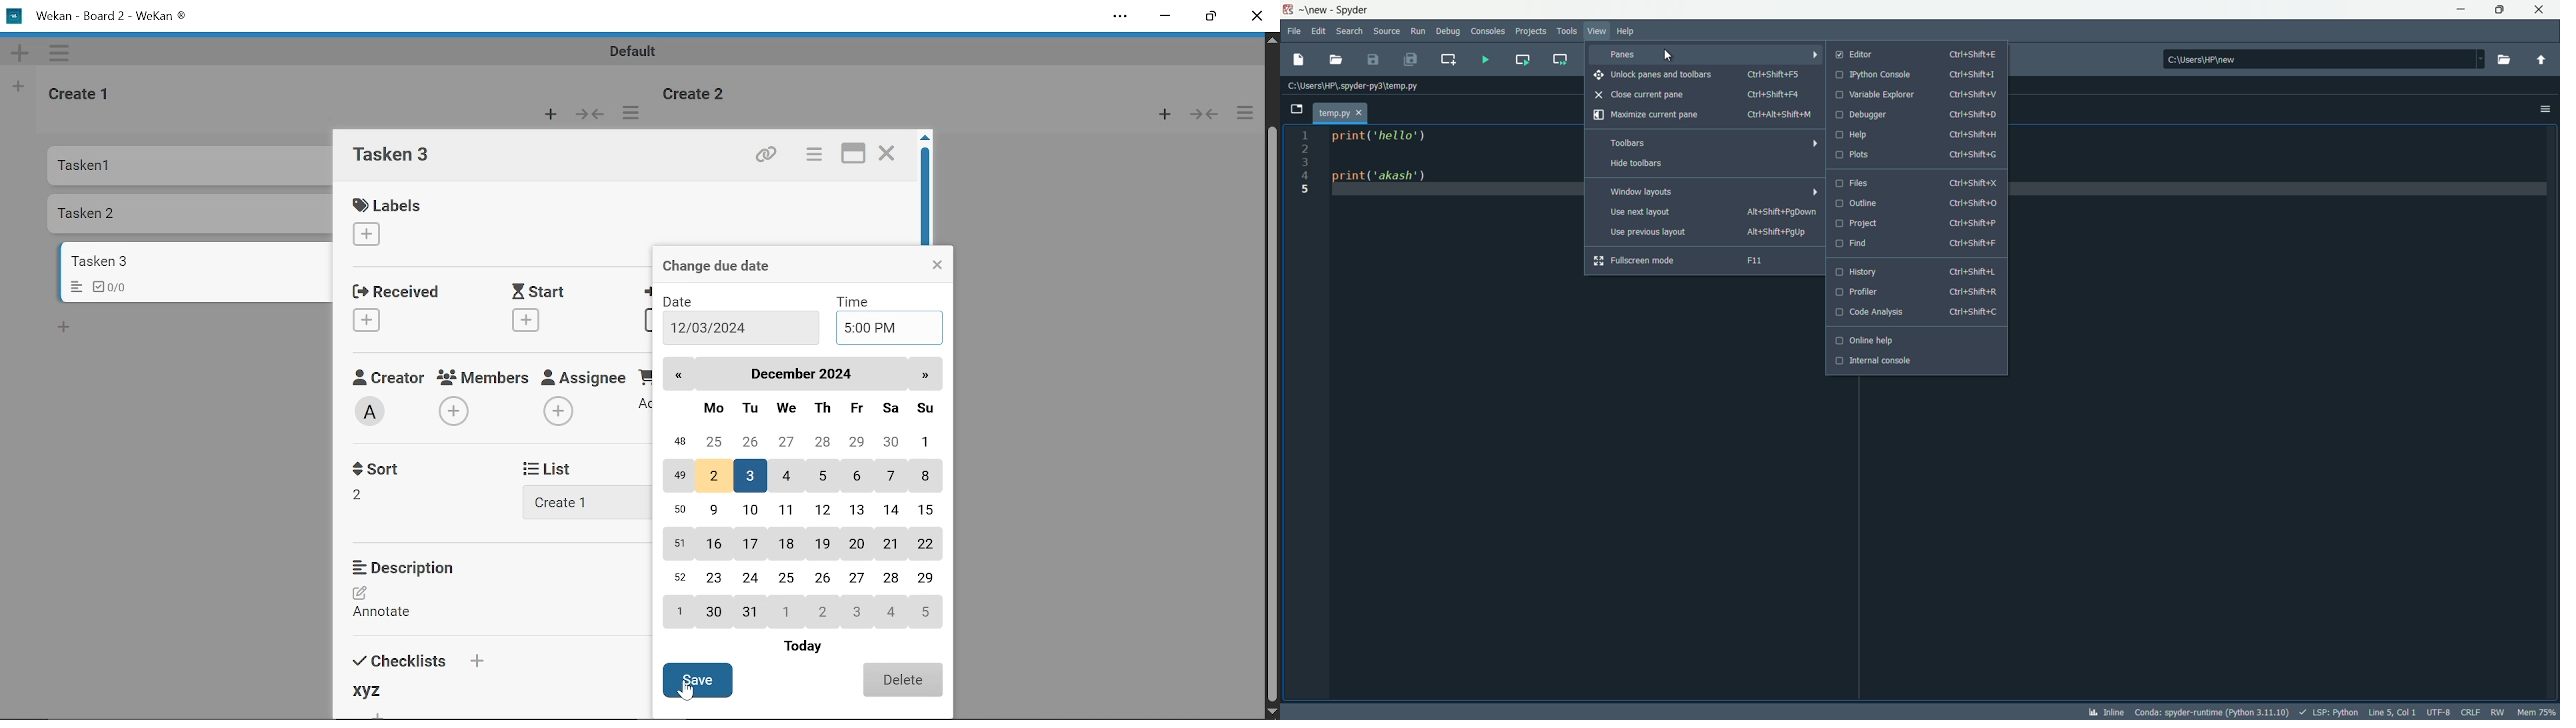  I want to click on xyz, so click(368, 692).